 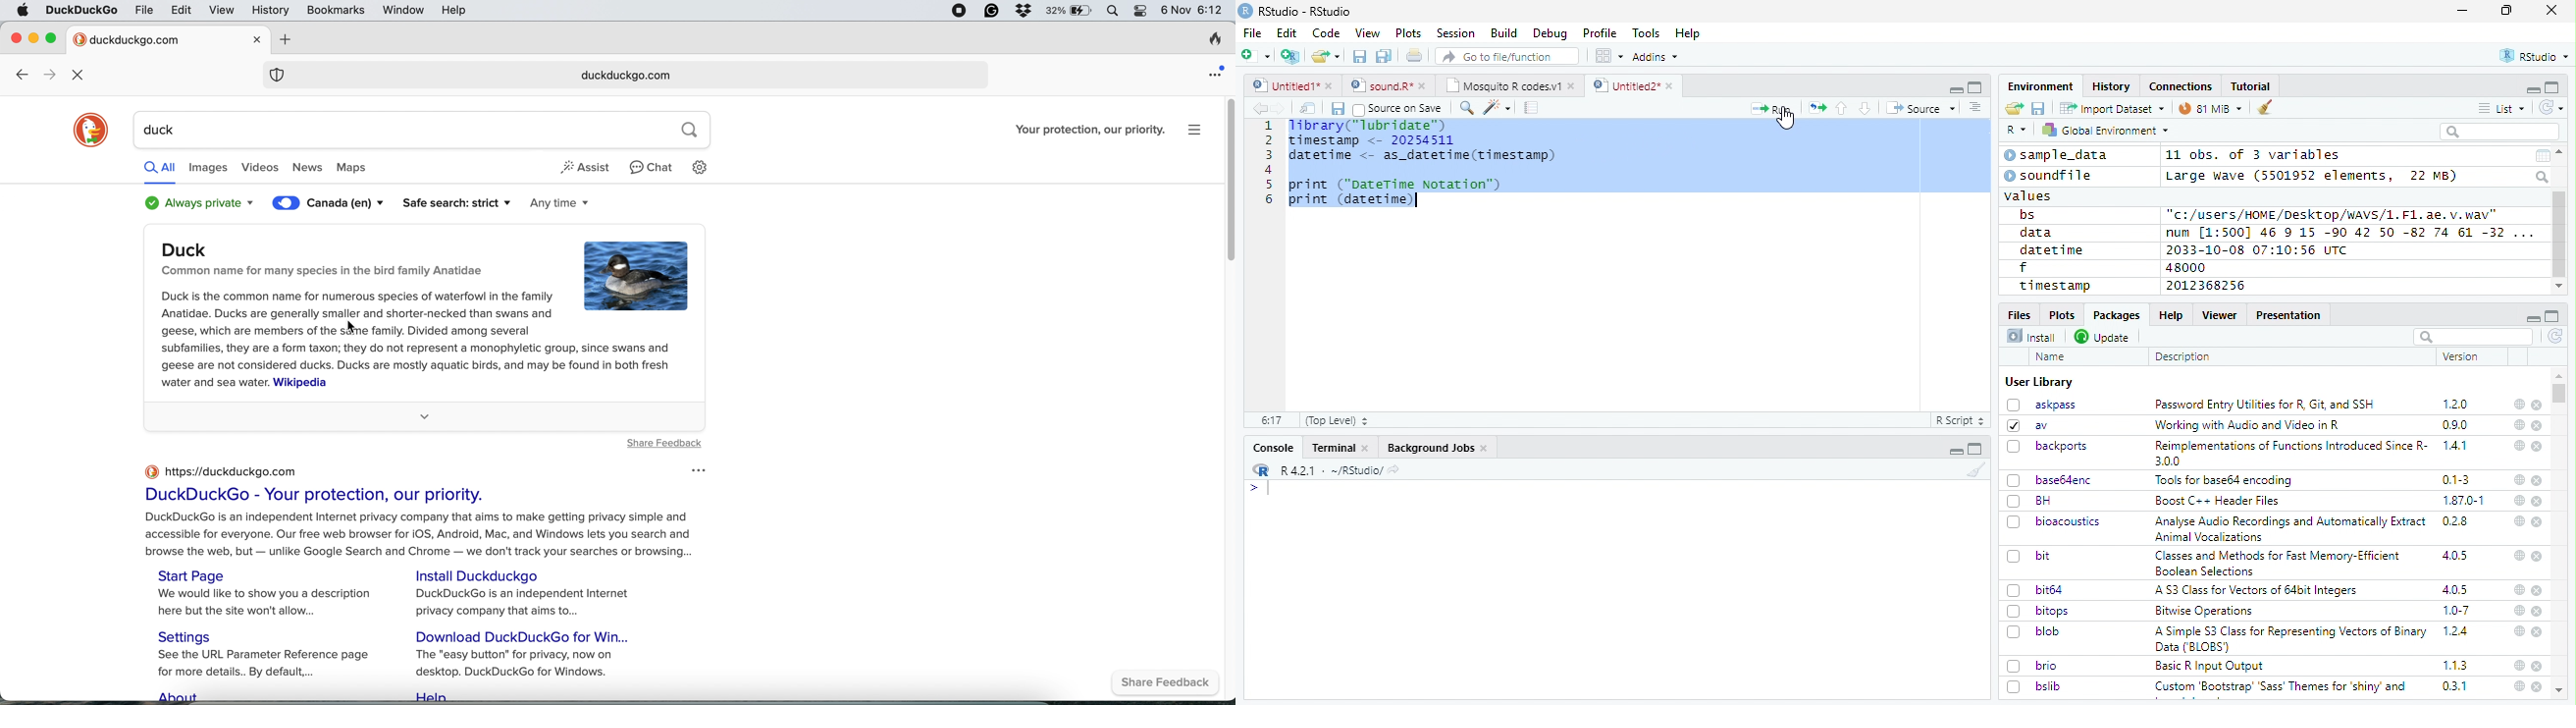 I want to click on Session, so click(x=1454, y=33).